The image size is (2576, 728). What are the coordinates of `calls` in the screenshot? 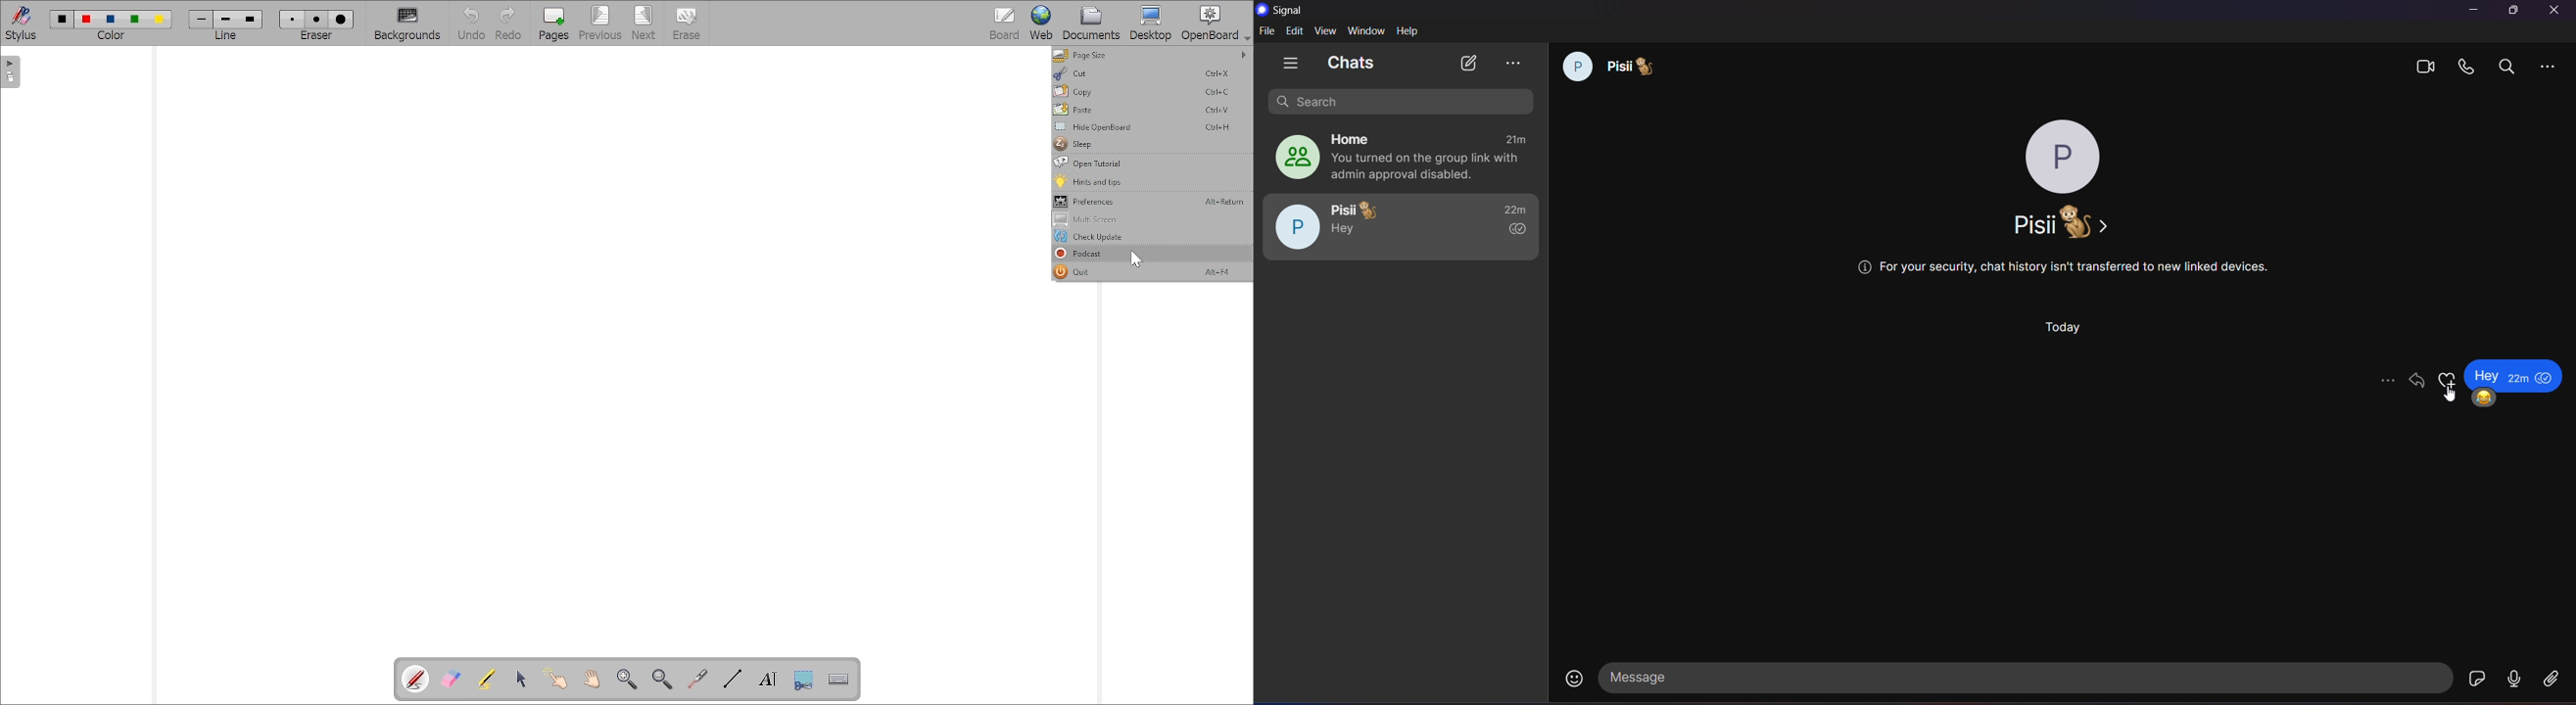 It's located at (2467, 67).